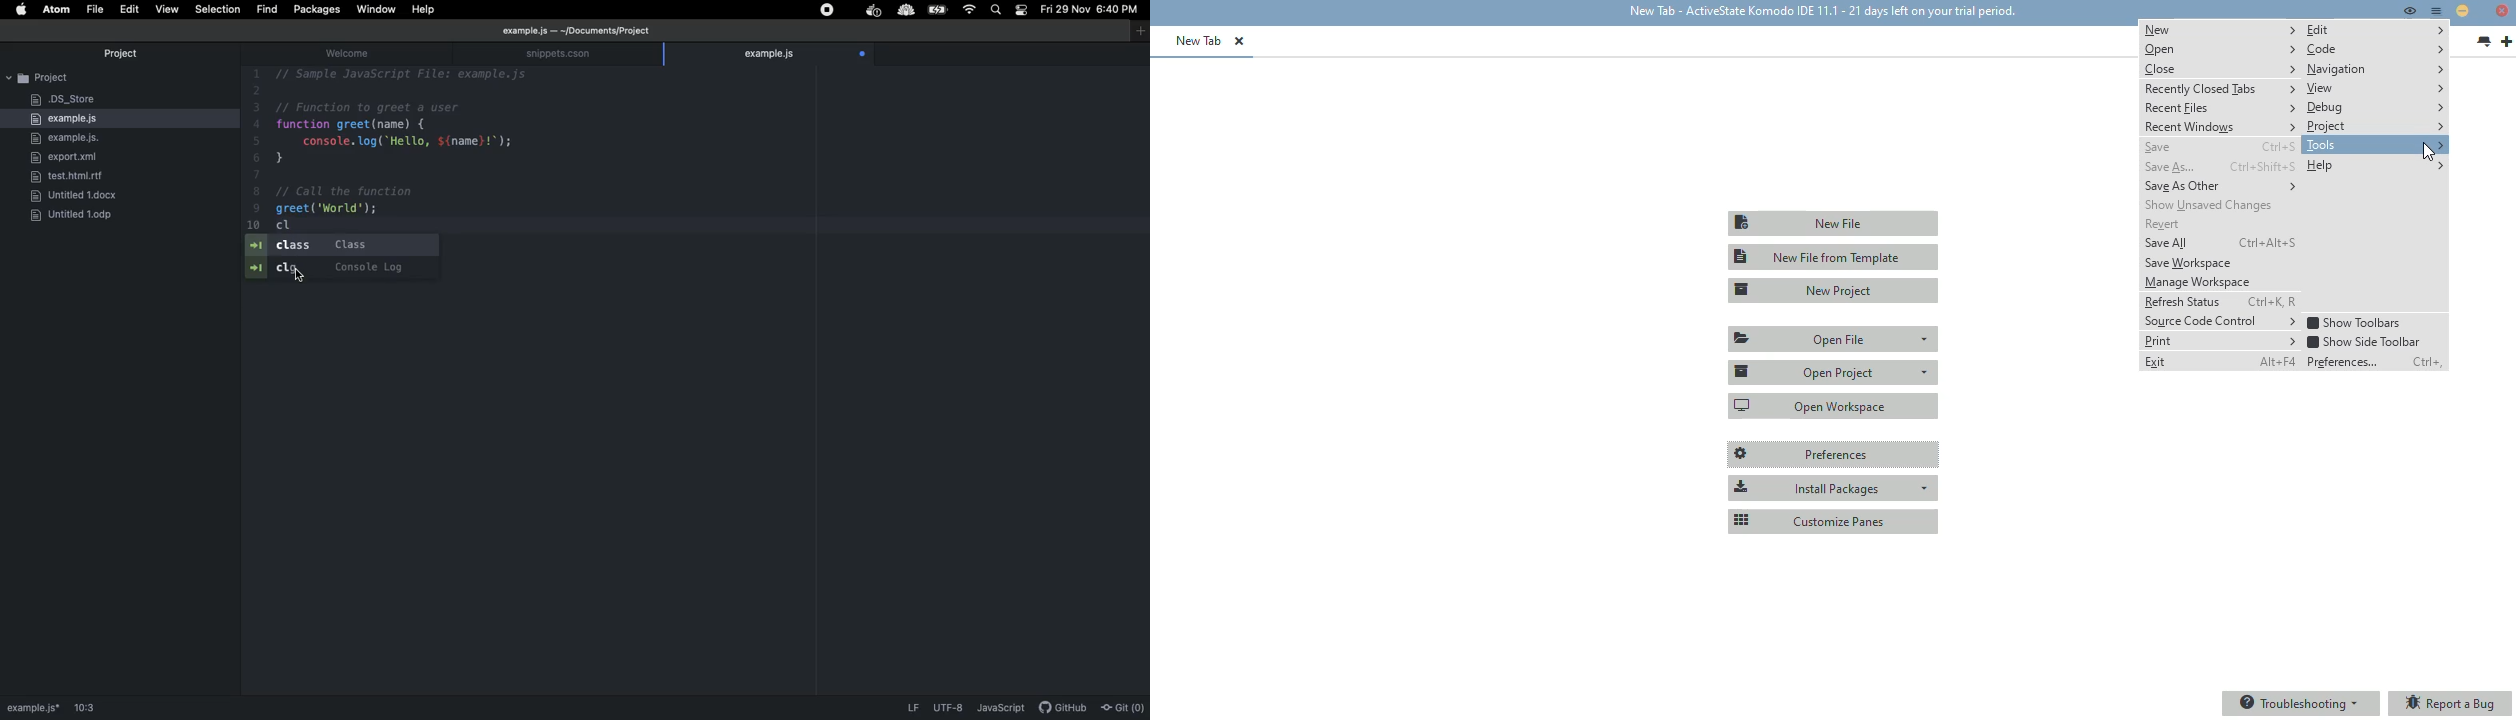 The width and height of the screenshot is (2520, 728). I want to click on print, so click(2220, 341).